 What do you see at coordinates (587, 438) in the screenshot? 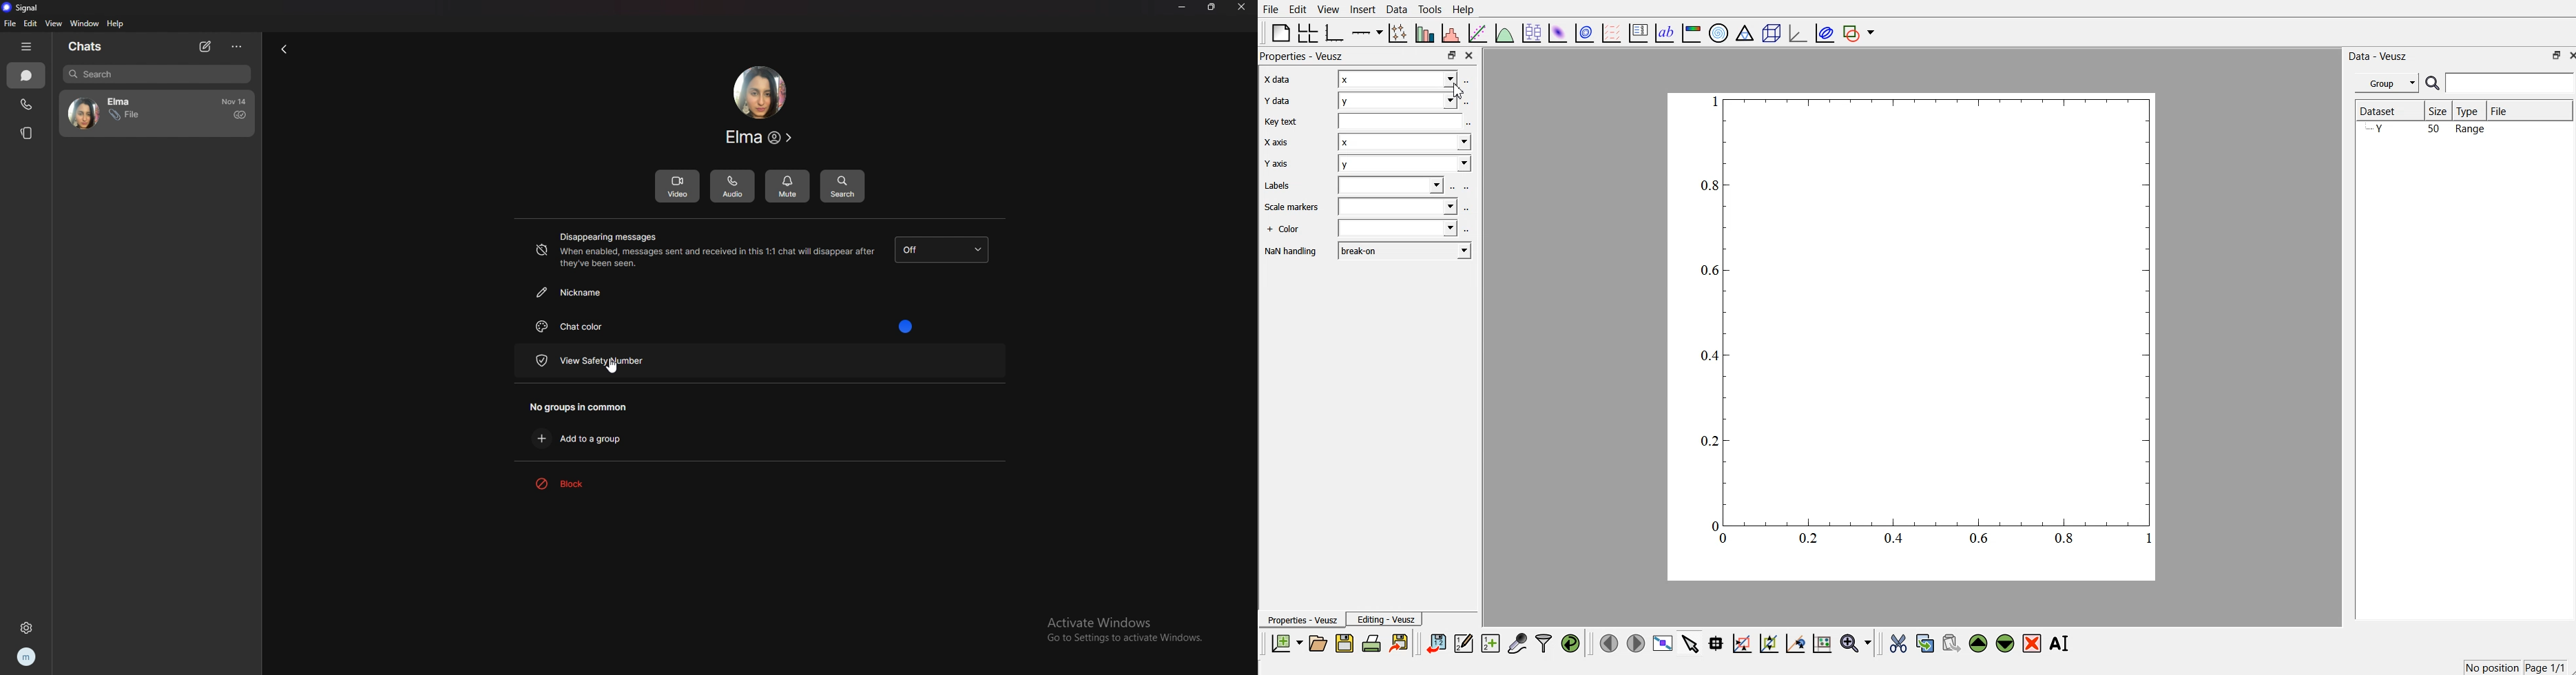
I see `add to a group` at bounding box center [587, 438].